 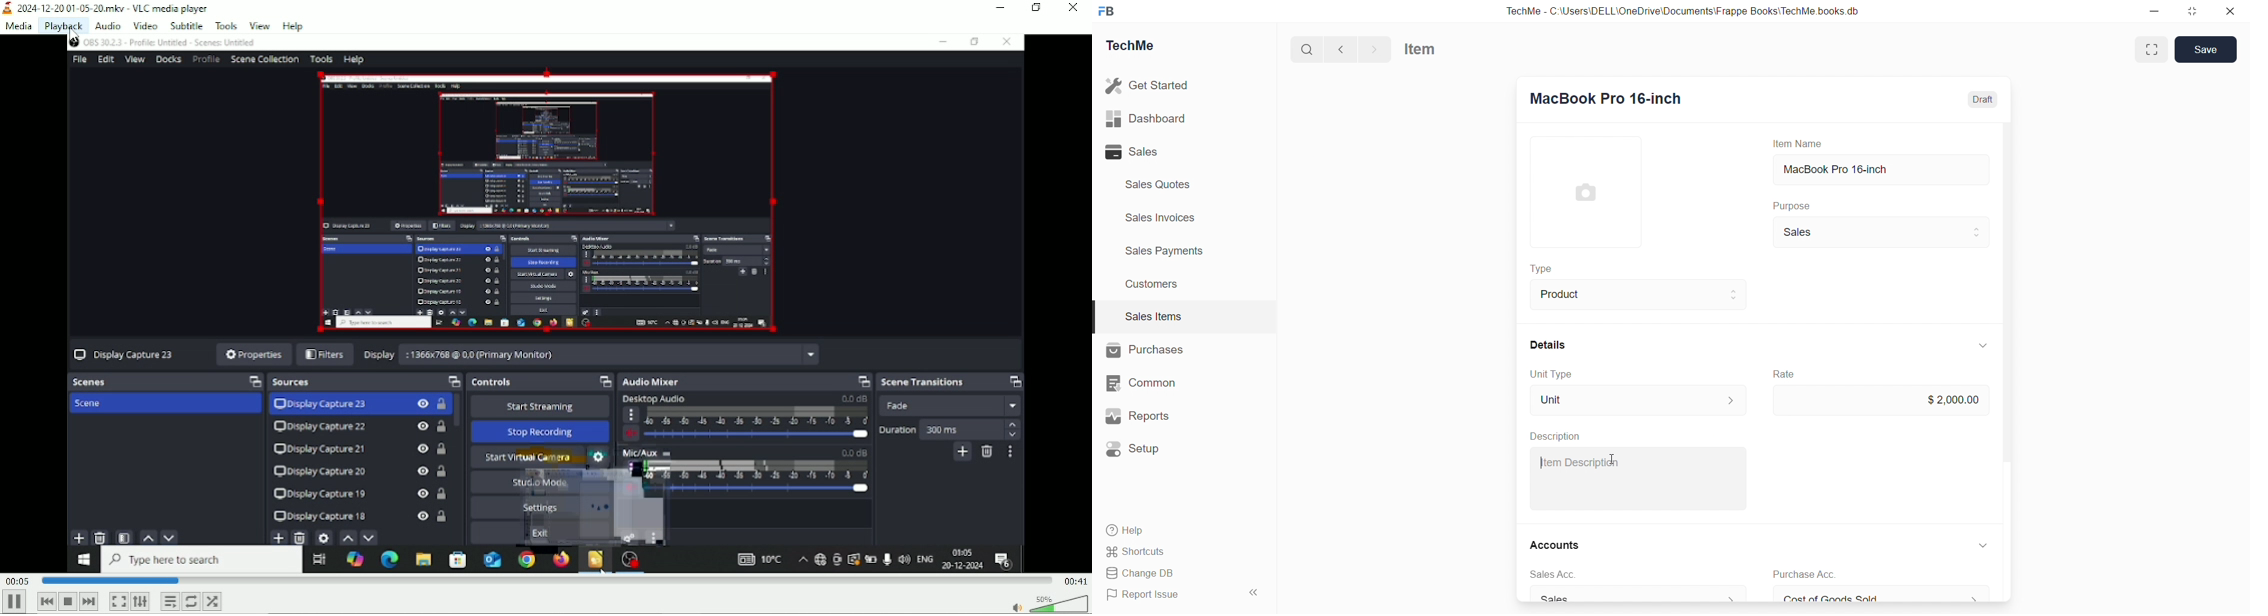 What do you see at coordinates (1880, 233) in the screenshot?
I see `Sales` at bounding box center [1880, 233].